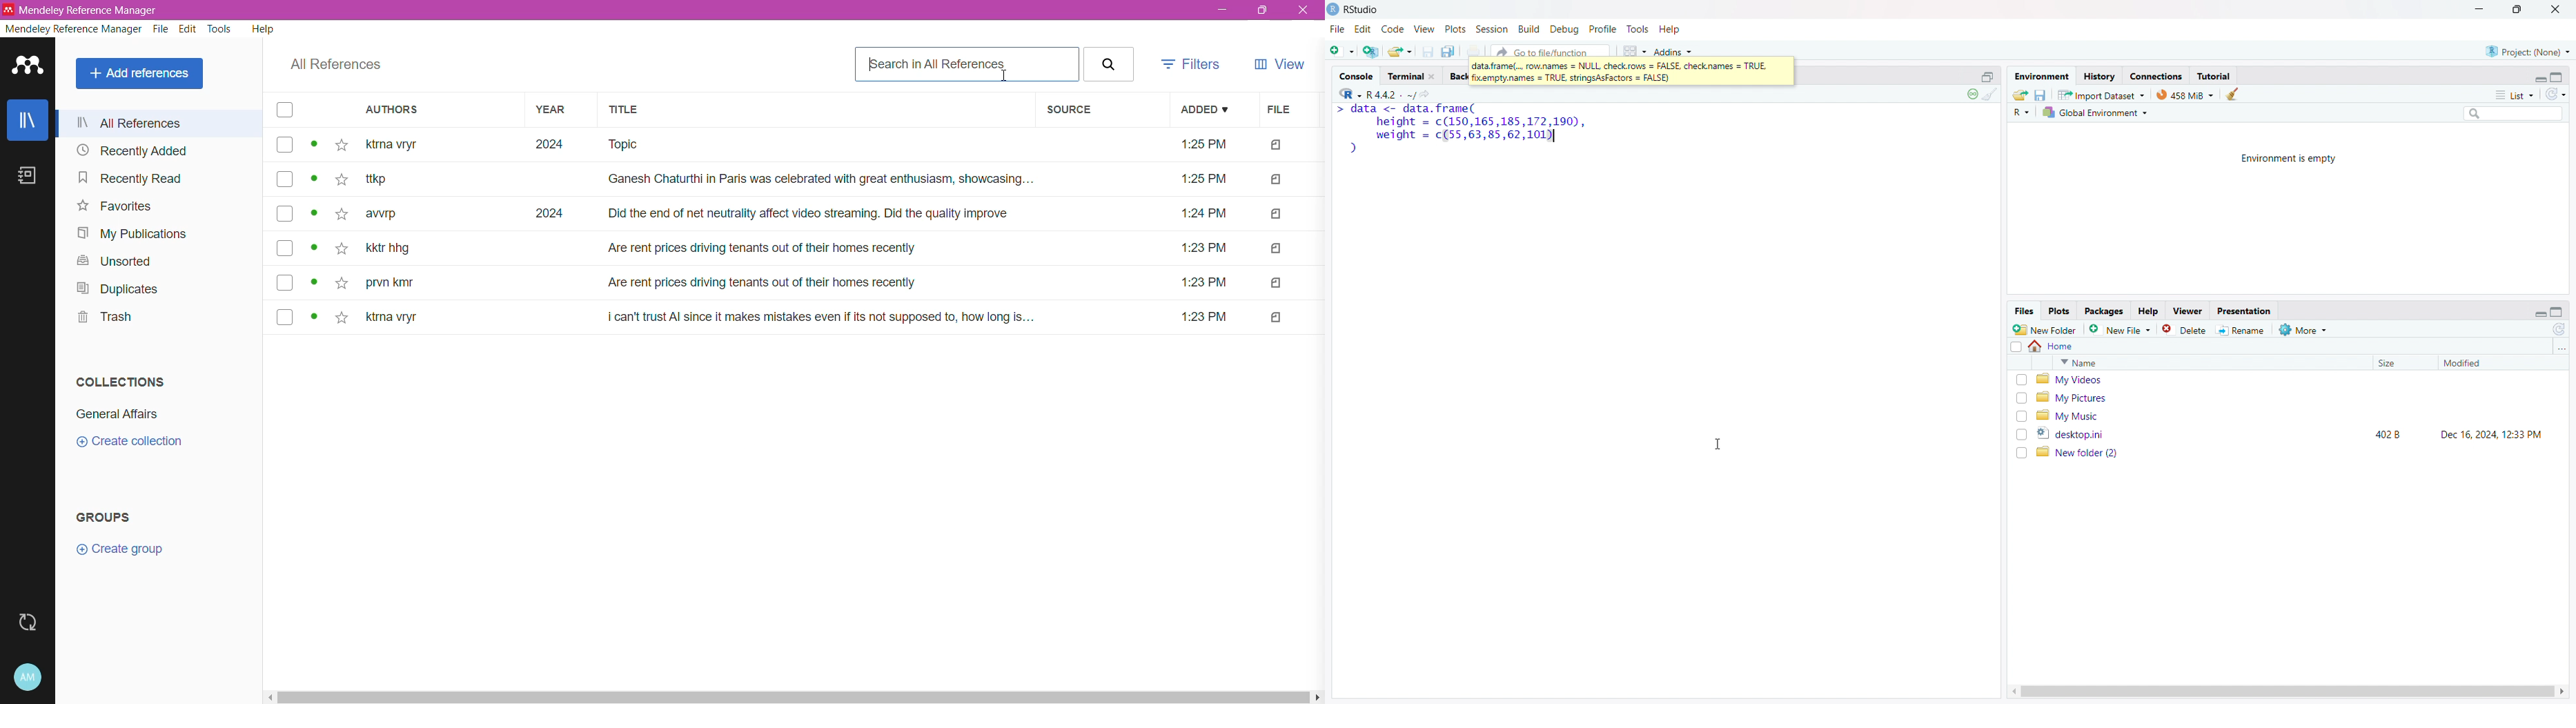  What do you see at coordinates (1449, 51) in the screenshot?
I see `save all open documents` at bounding box center [1449, 51].